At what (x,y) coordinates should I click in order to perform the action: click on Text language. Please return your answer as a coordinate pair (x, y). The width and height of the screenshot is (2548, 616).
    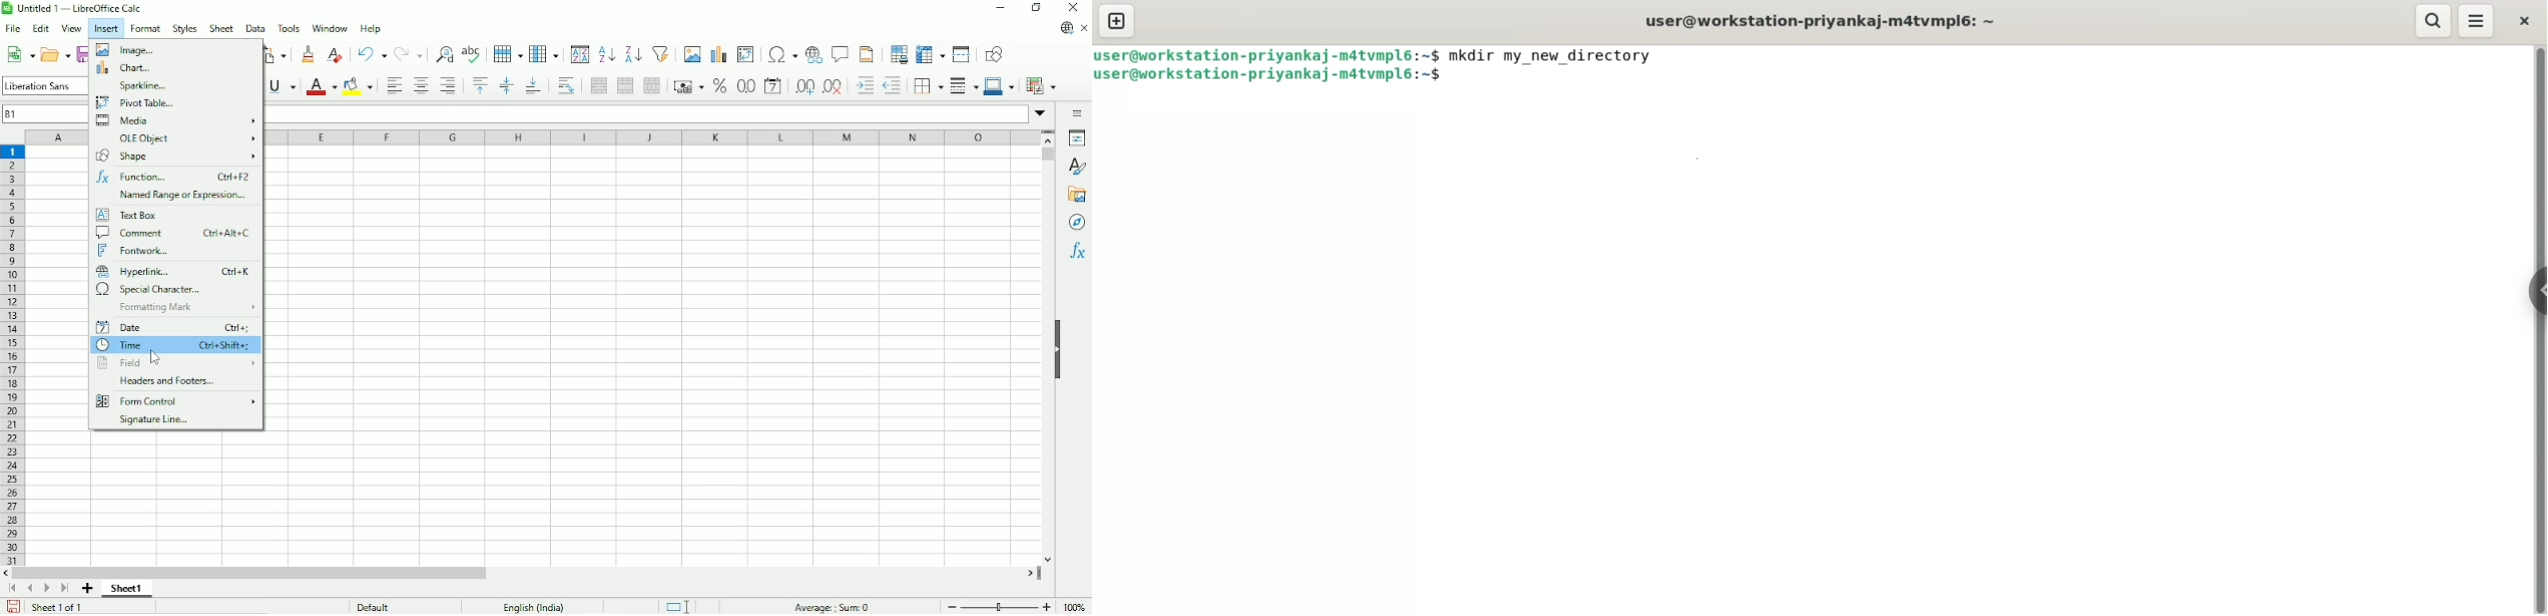
    Looking at the image, I should click on (534, 606).